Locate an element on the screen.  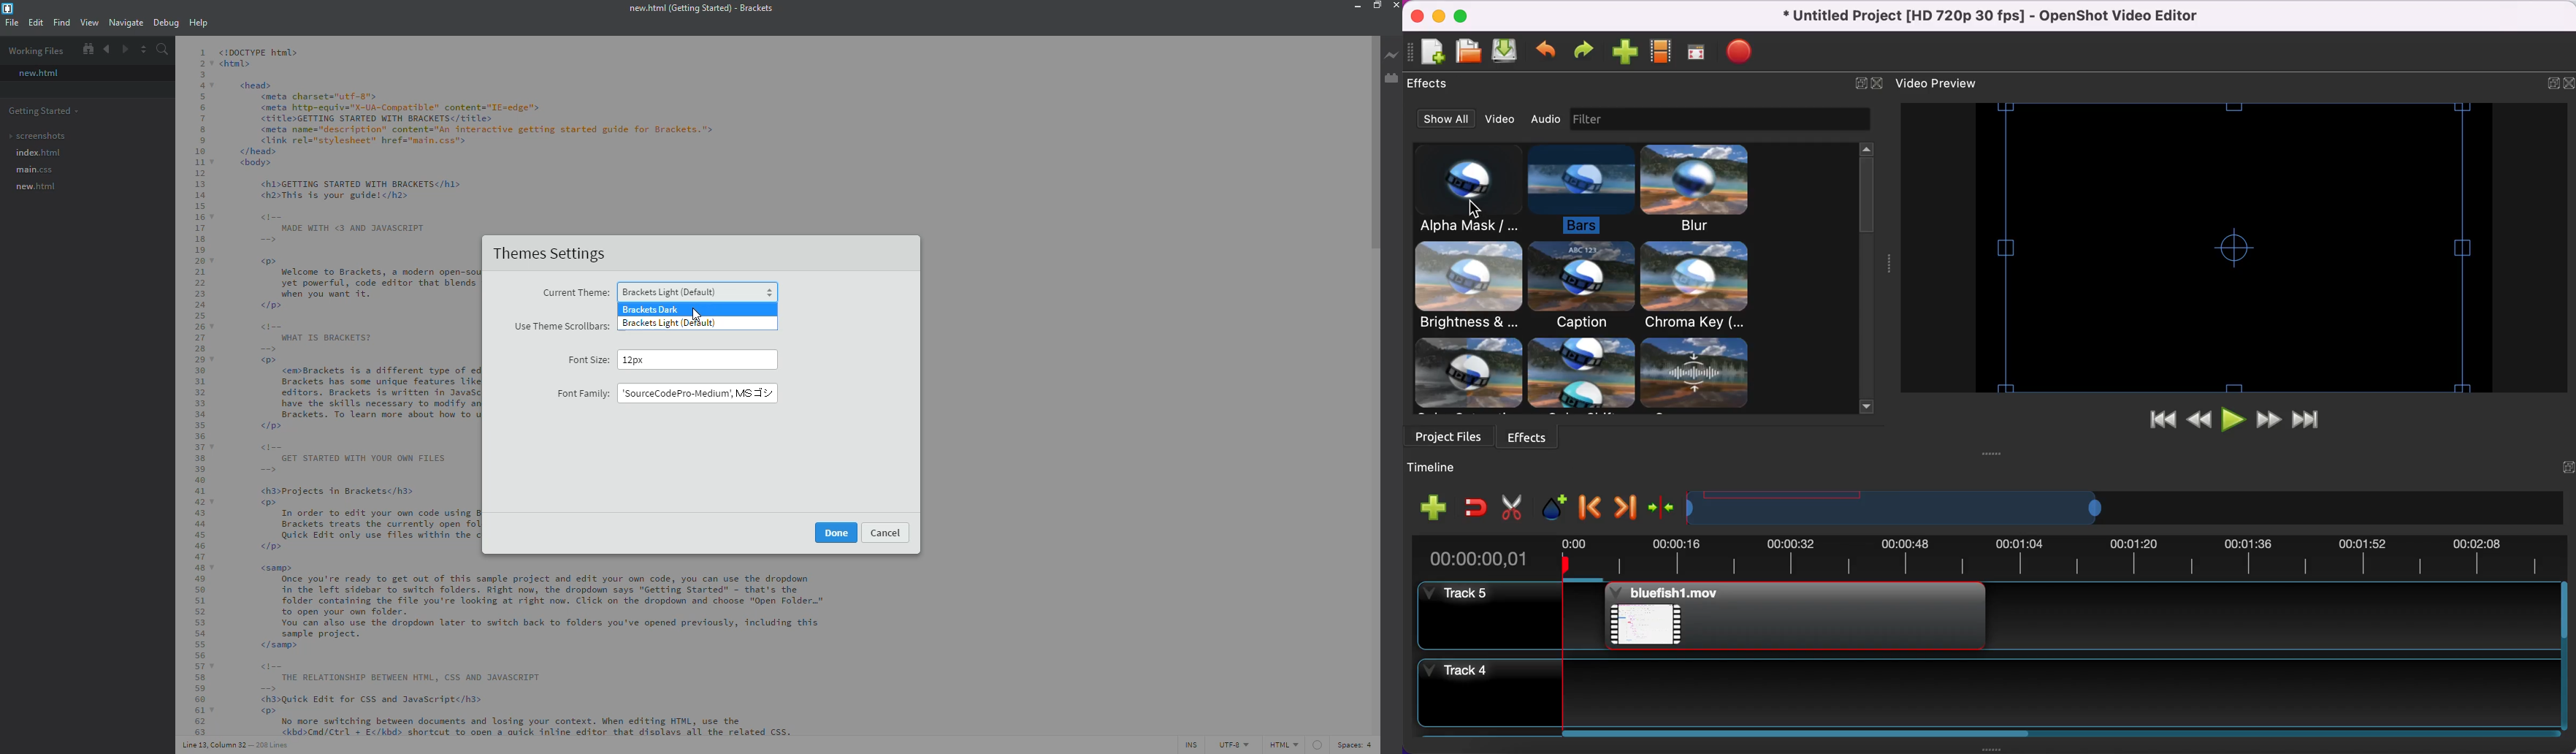
close is located at coordinates (1395, 7).